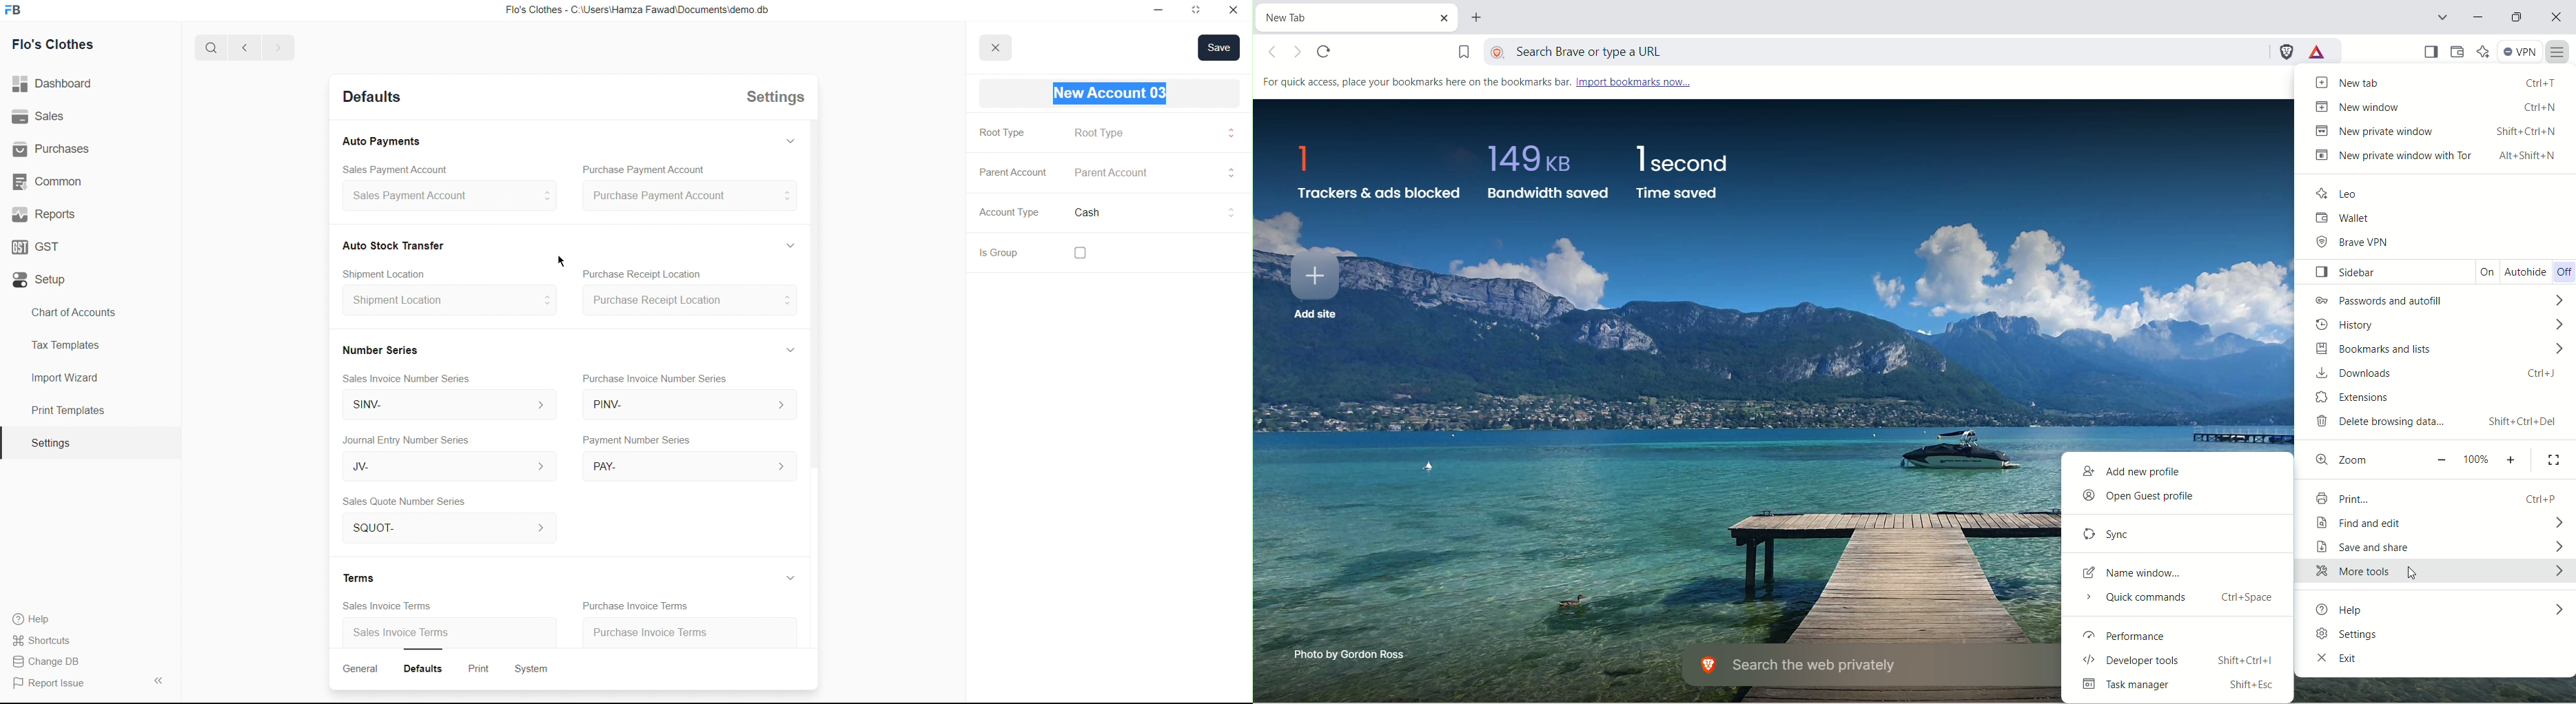 Image resolution: width=2576 pixels, height=728 pixels. Describe the element at coordinates (1197, 11) in the screenshot. I see `Full screen` at that location.